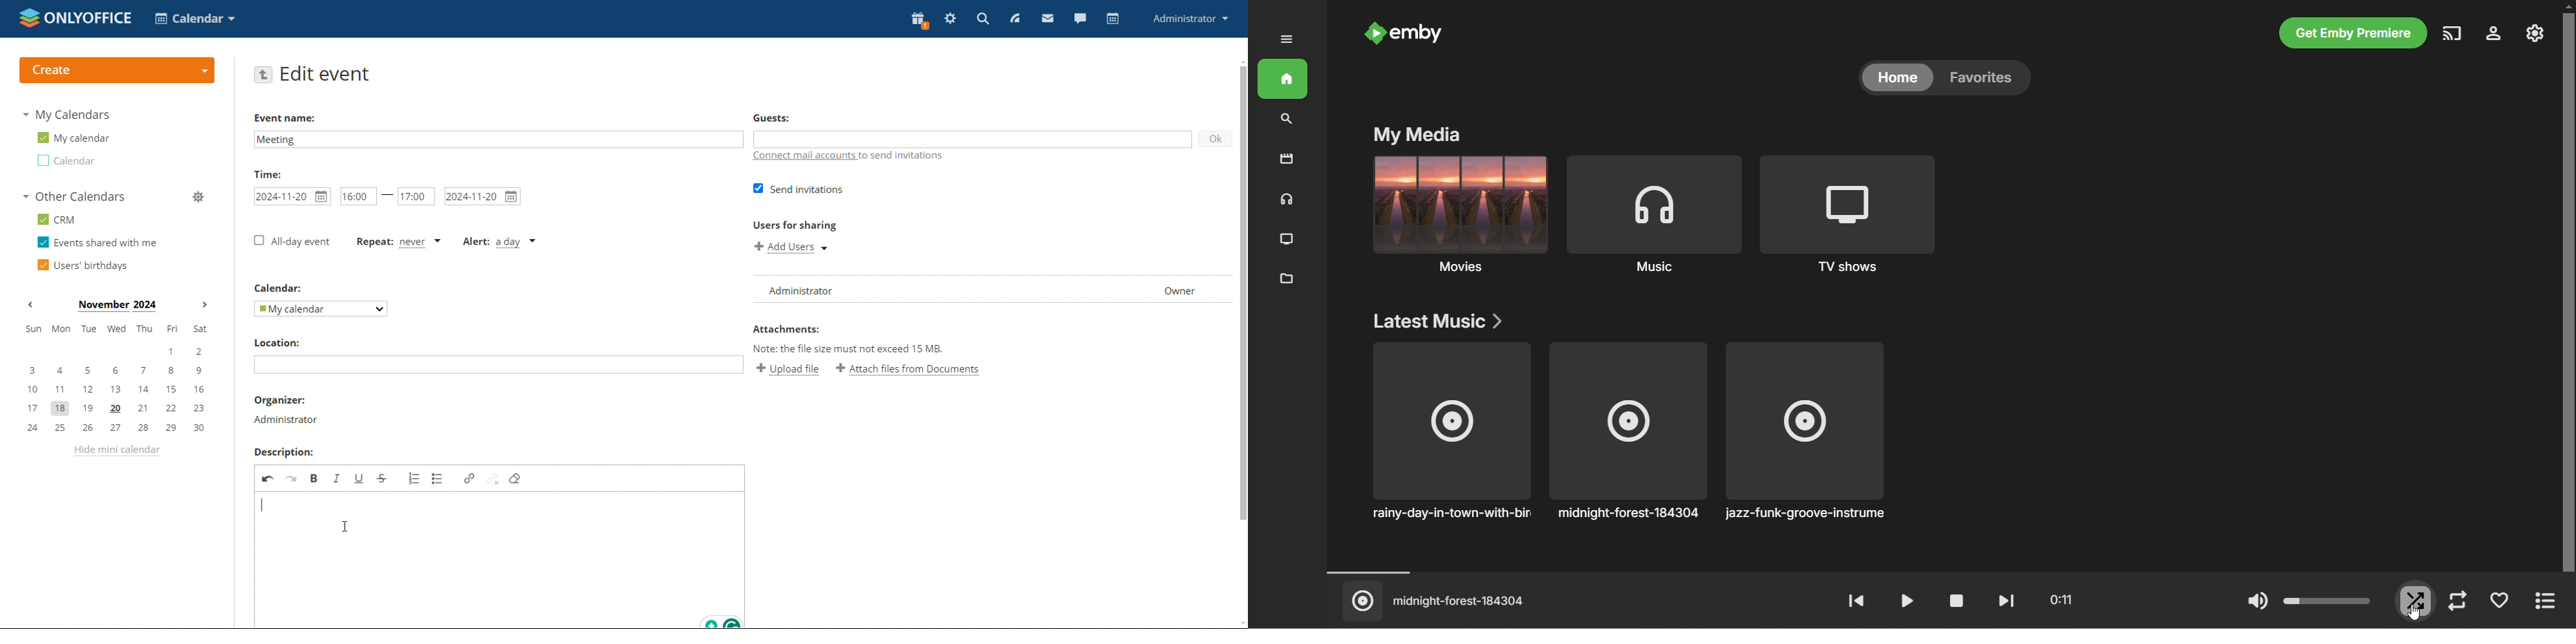 This screenshot has height=644, width=2576. Describe the element at coordinates (787, 329) in the screenshot. I see `attachments` at that location.